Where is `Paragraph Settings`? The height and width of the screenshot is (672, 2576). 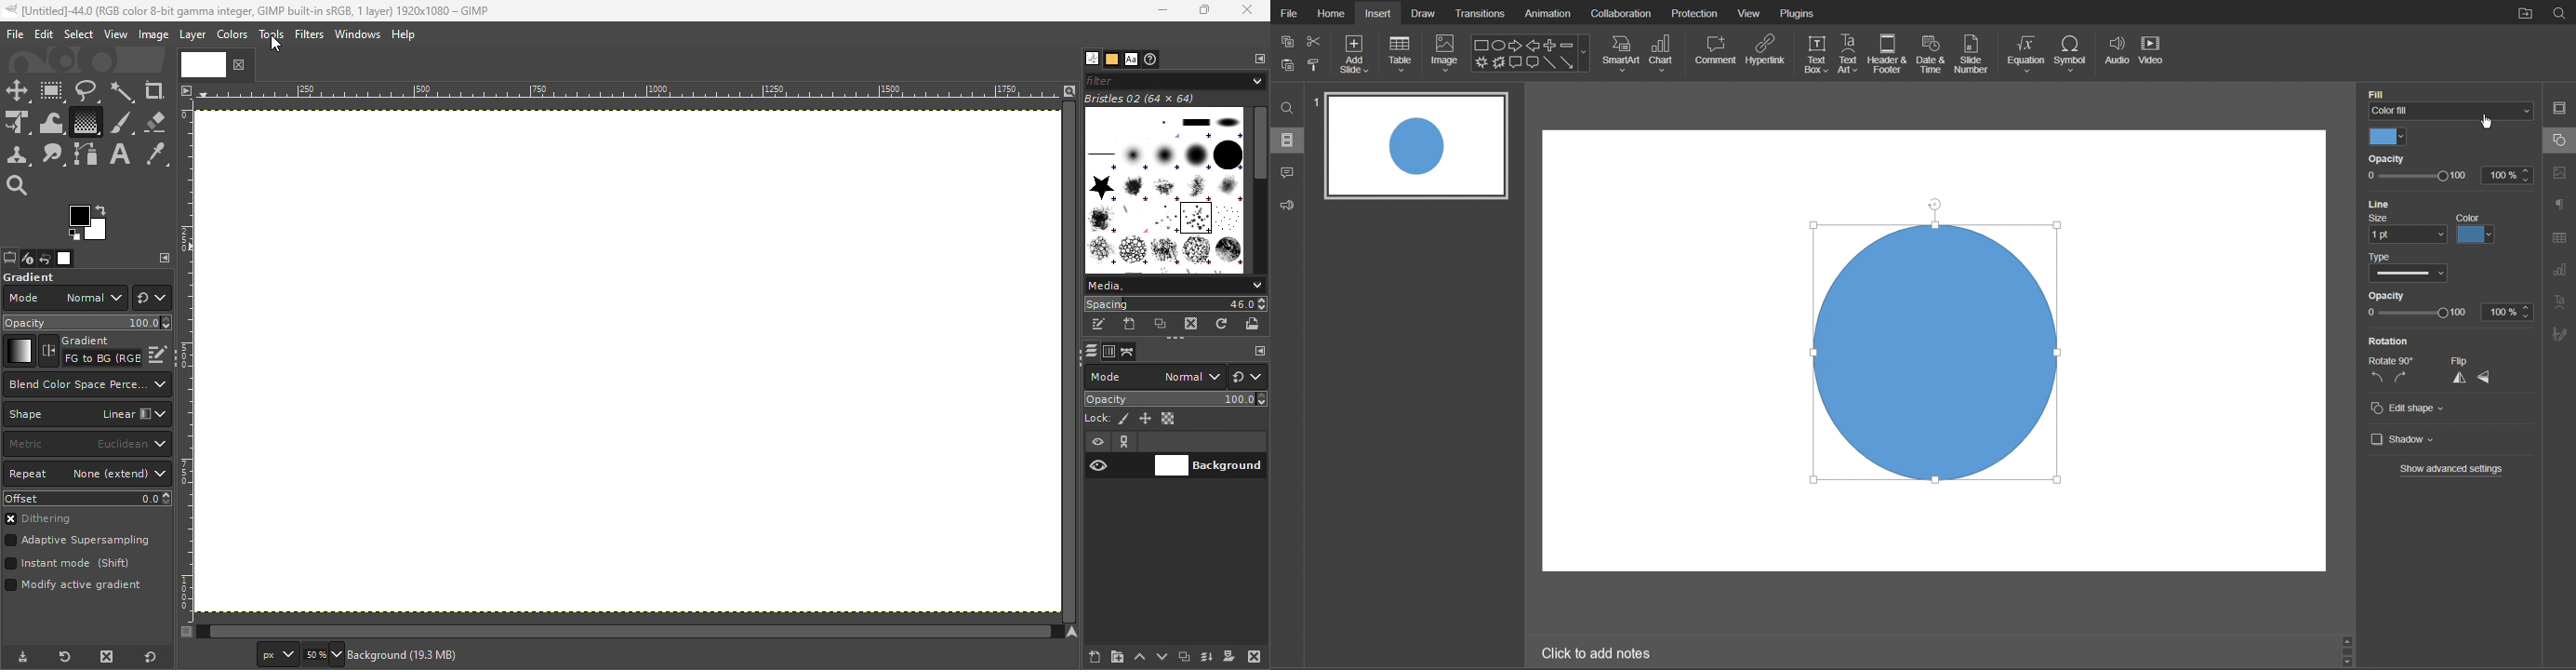 Paragraph Settings is located at coordinates (2561, 205).